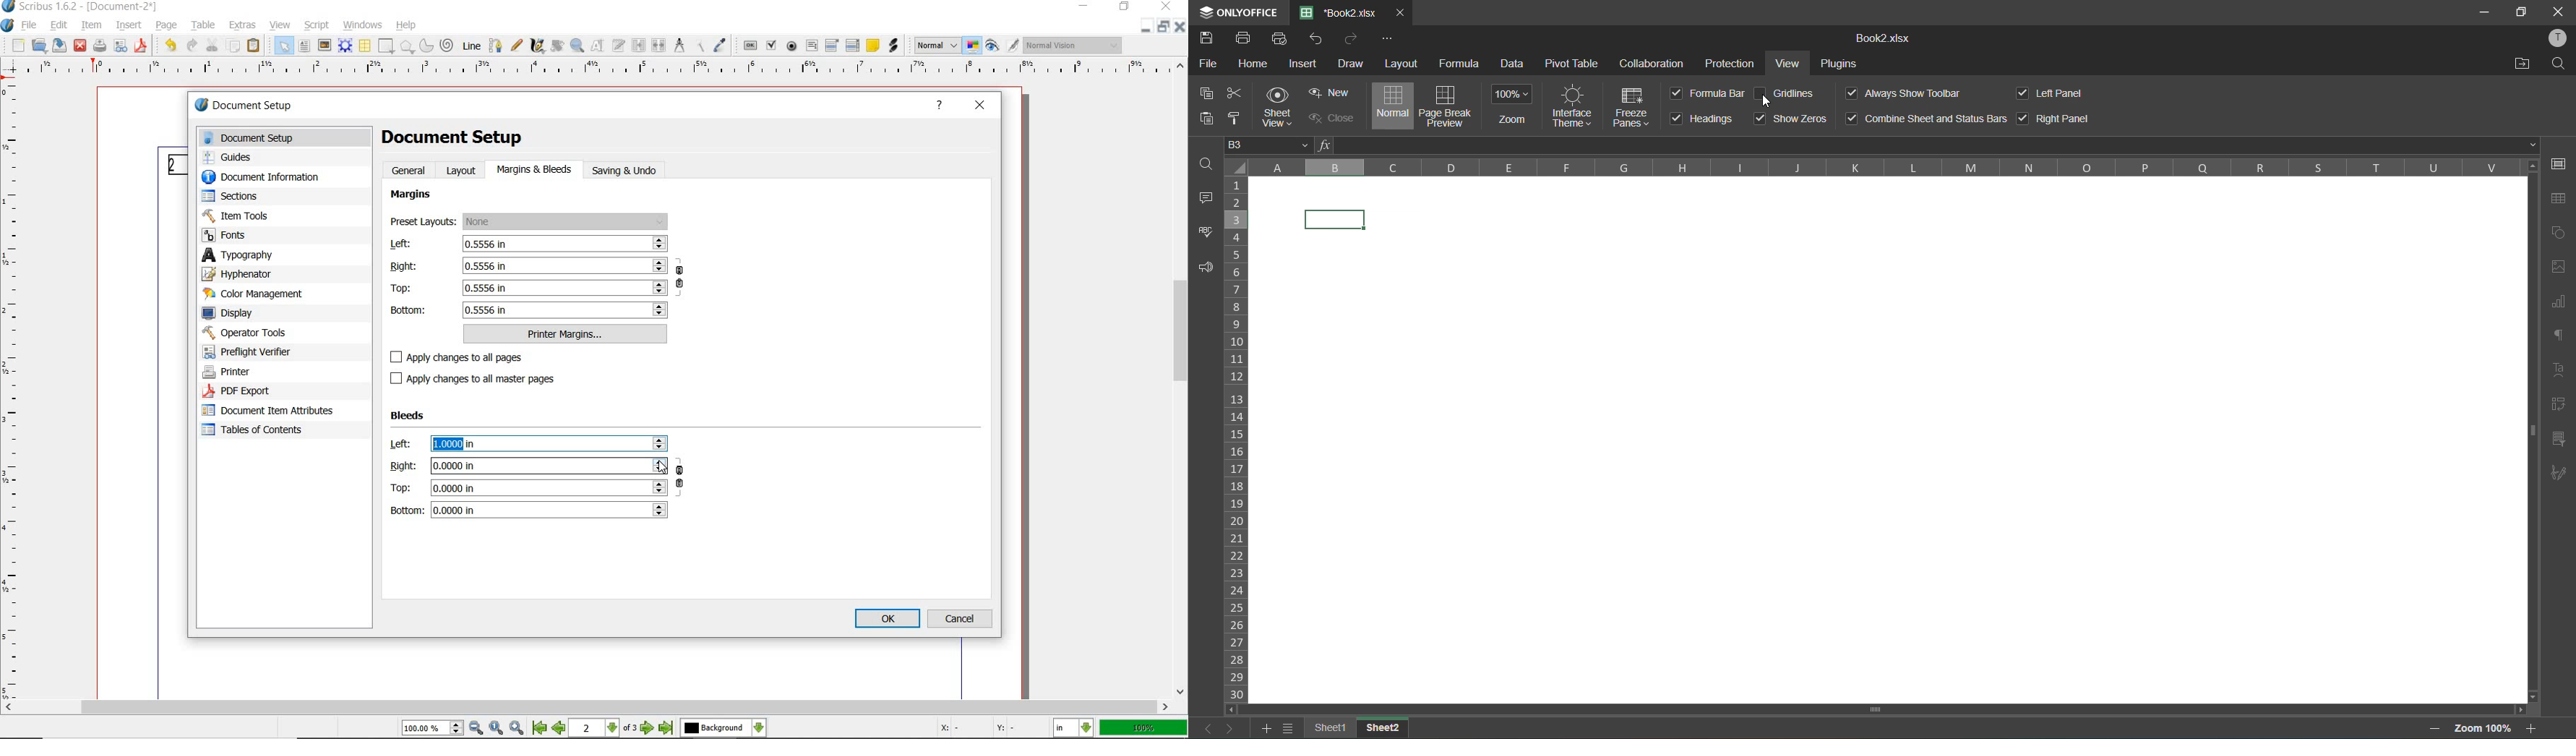 The width and height of the screenshot is (2576, 756). What do you see at coordinates (59, 46) in the screenshot?
I see `save` at bounding box center [59, 46].